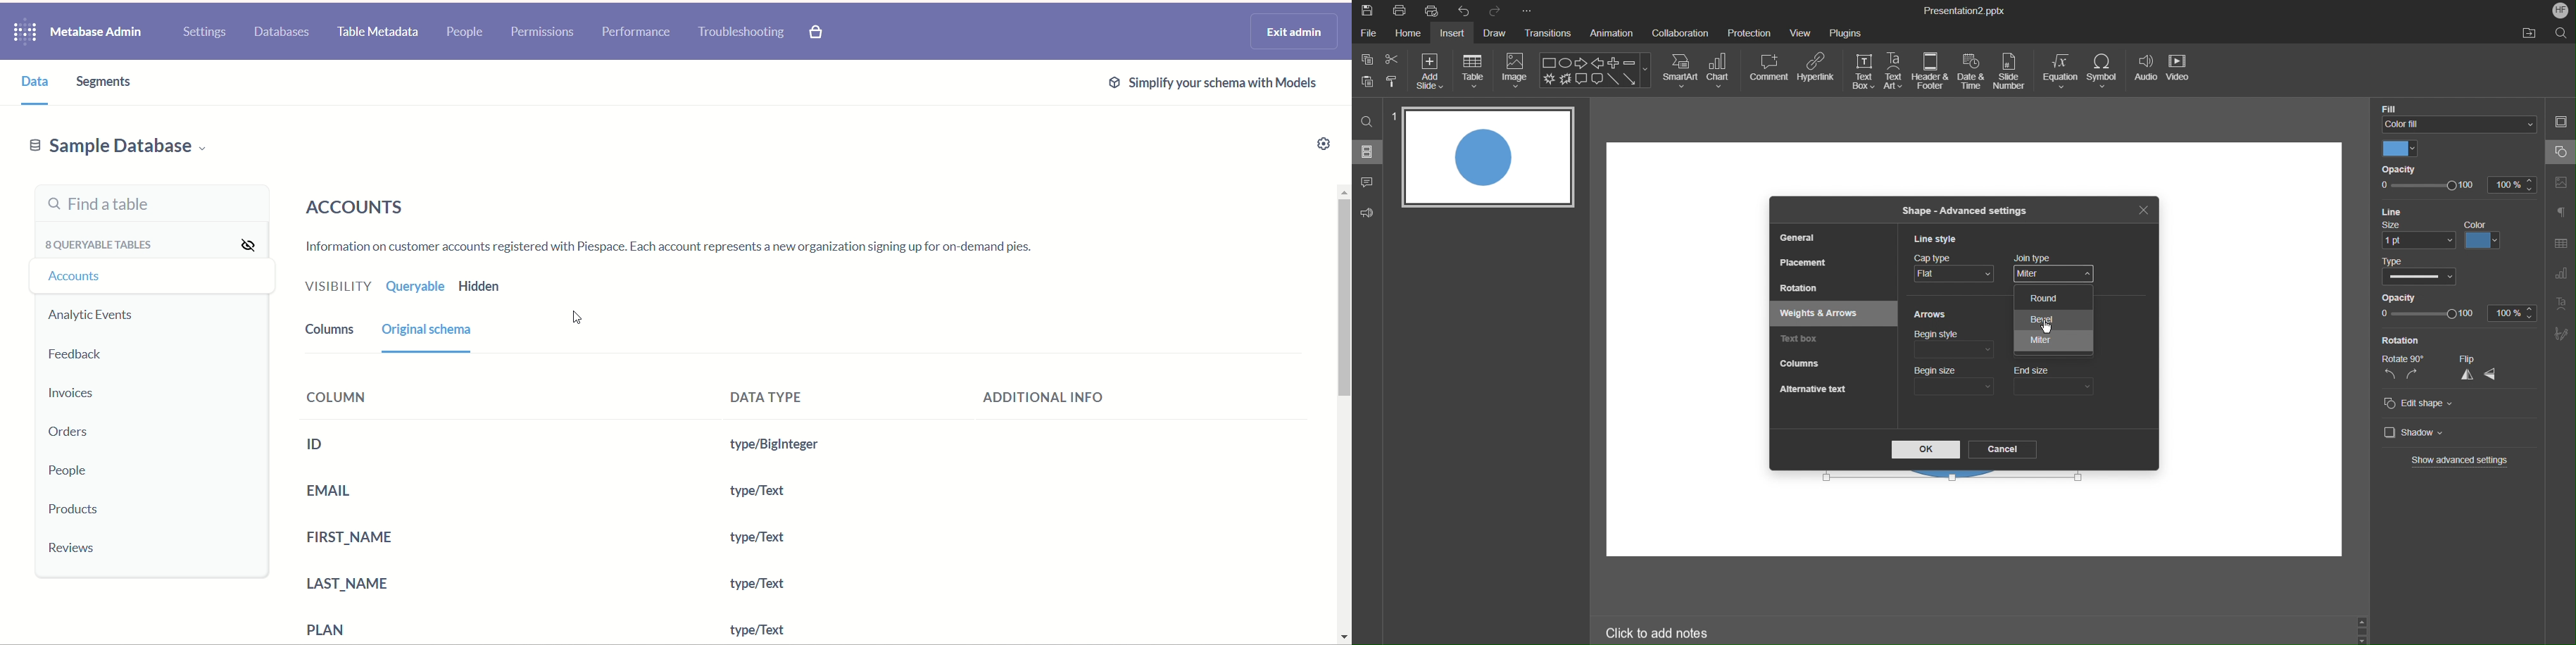  I want to click on Comment, so click(1368, 179).